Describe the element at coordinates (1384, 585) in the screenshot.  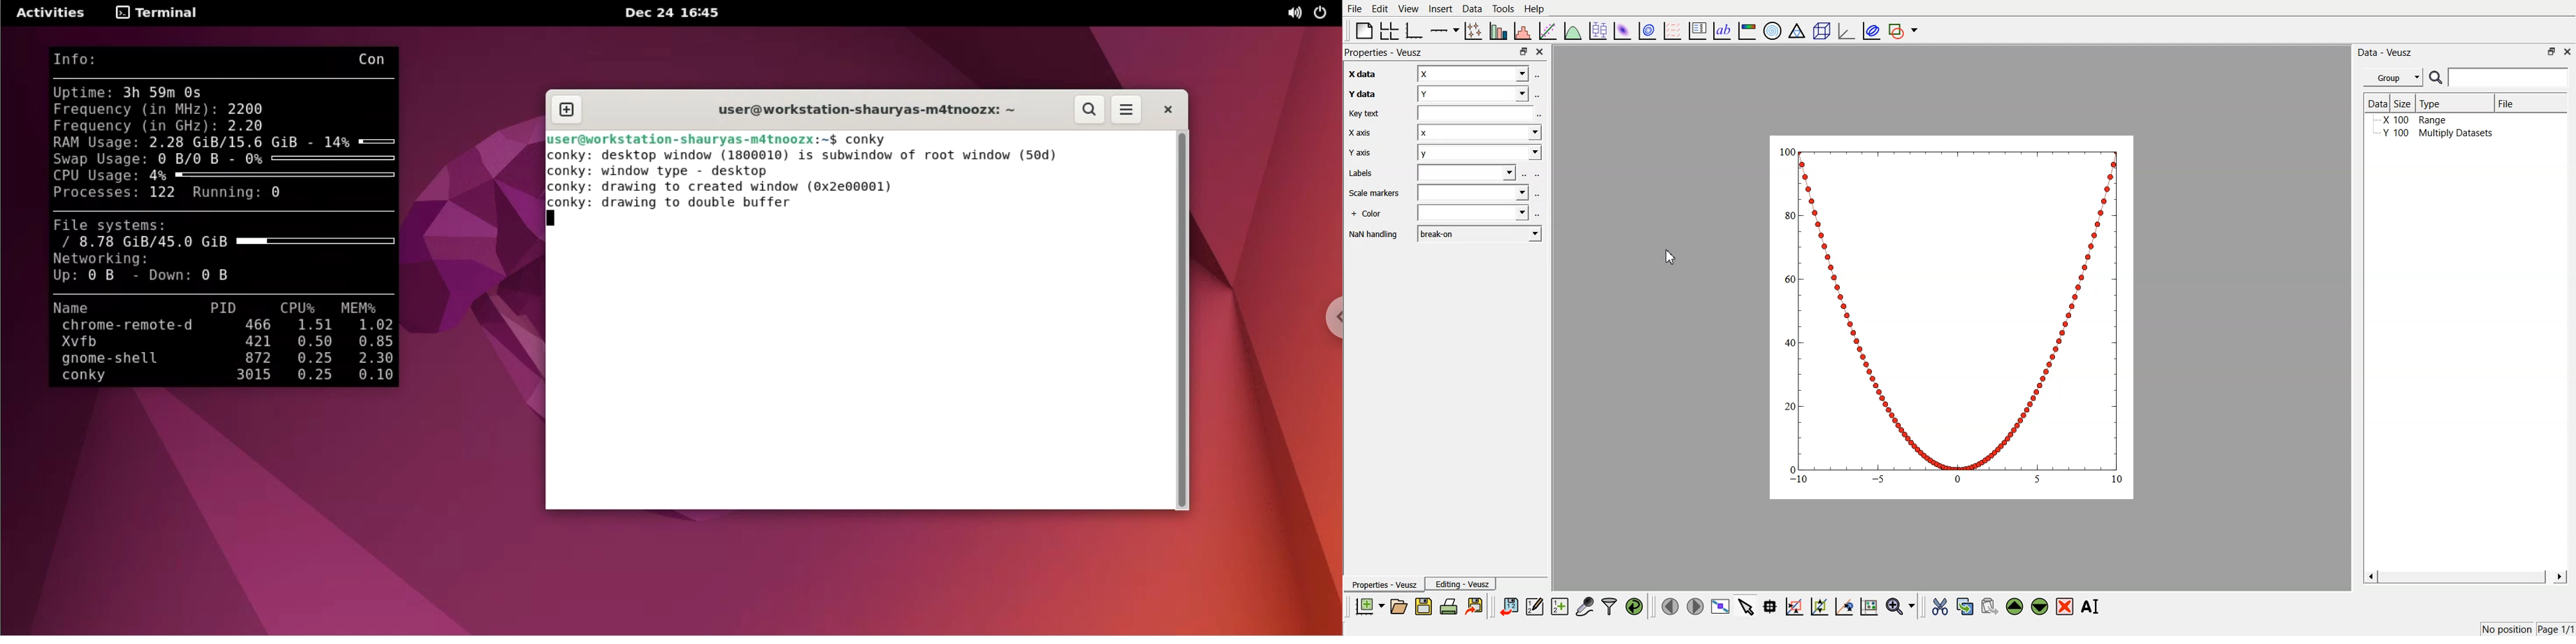
I see `Properties - Veusz` at that location.